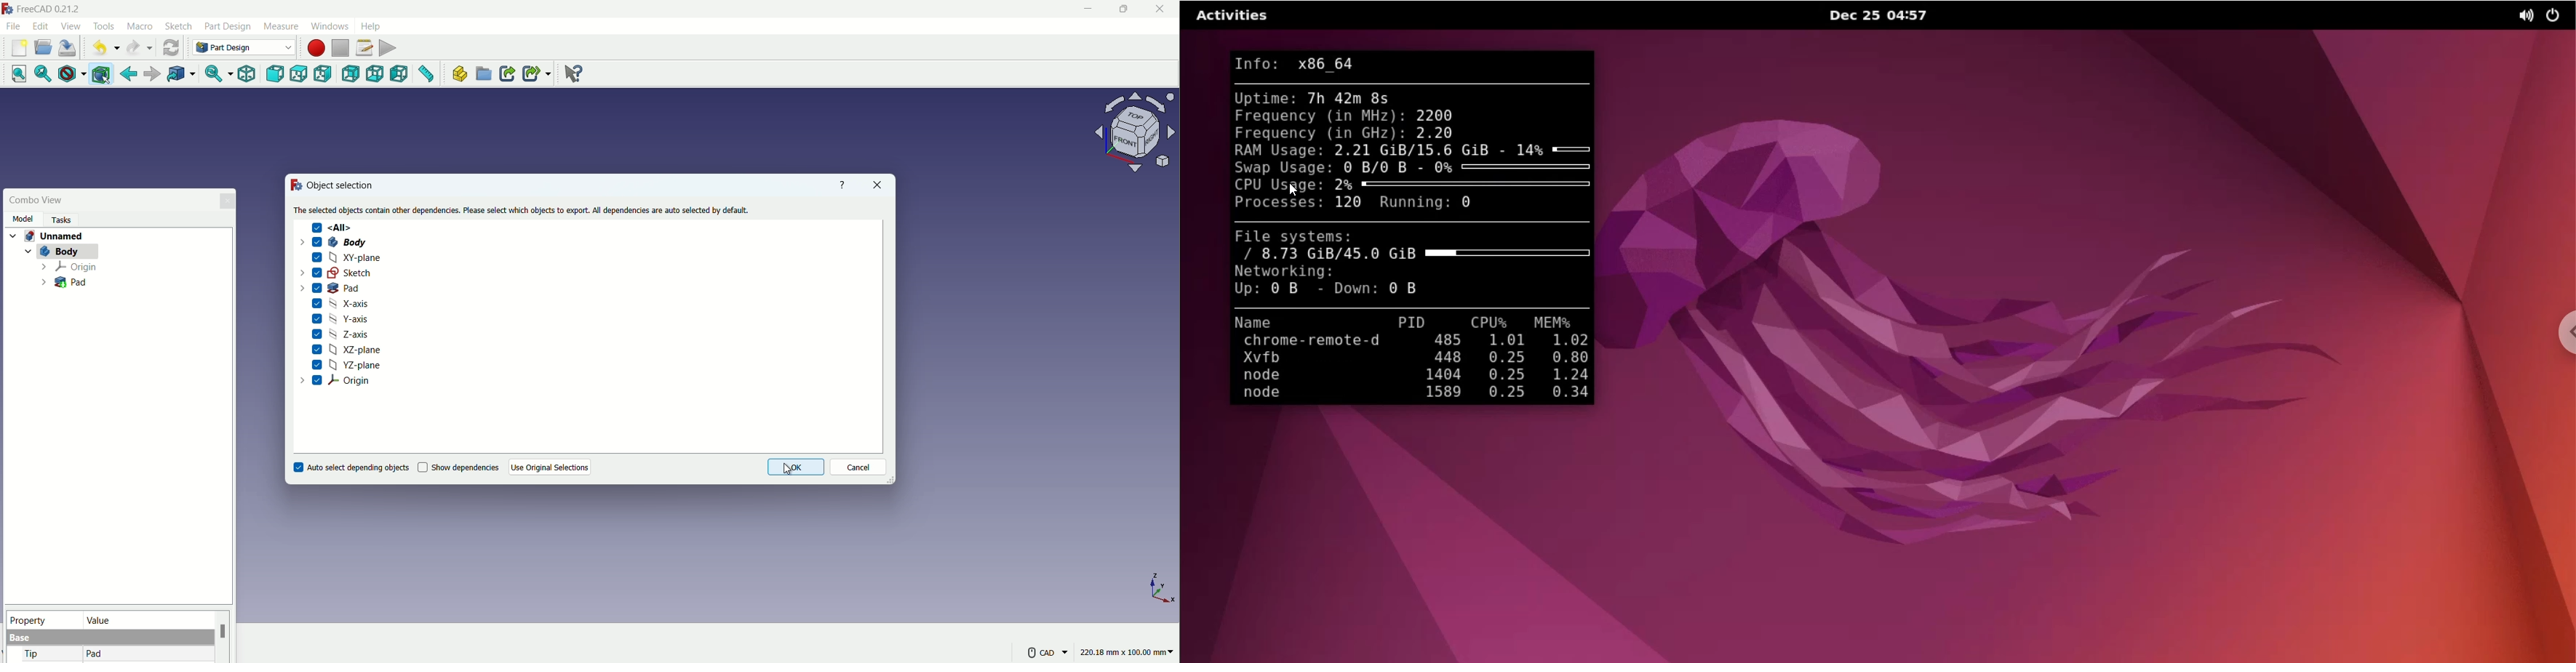 The image size is (2576, 672). Describe the element at coordinates (377, 74) in the screenshot. I see `bottom view` at that location.